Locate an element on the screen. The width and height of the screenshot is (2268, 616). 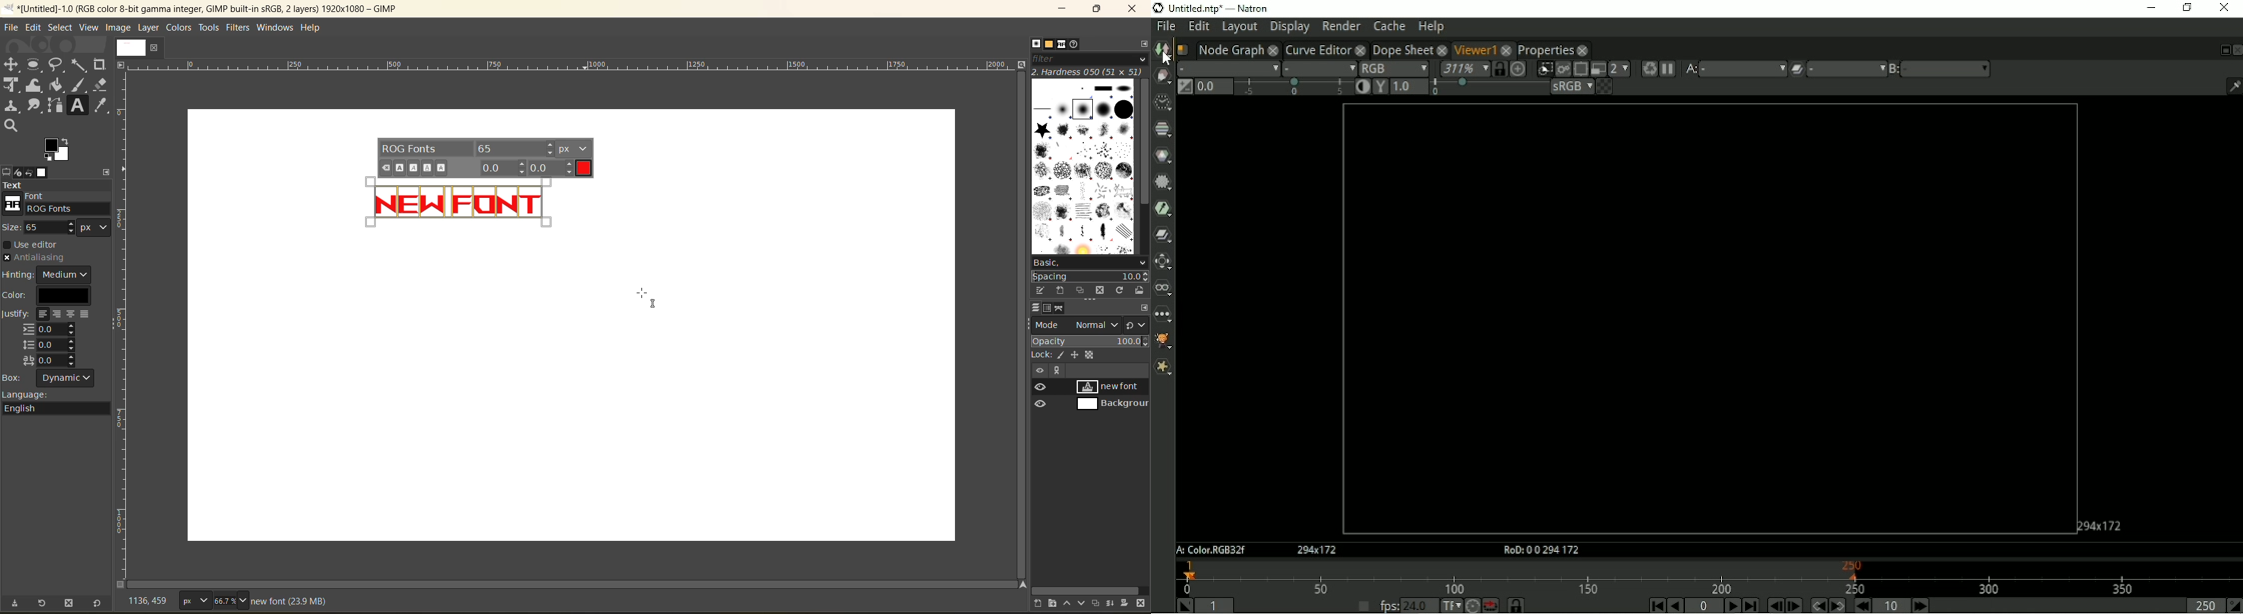
images is located at coordinates (44, 172).